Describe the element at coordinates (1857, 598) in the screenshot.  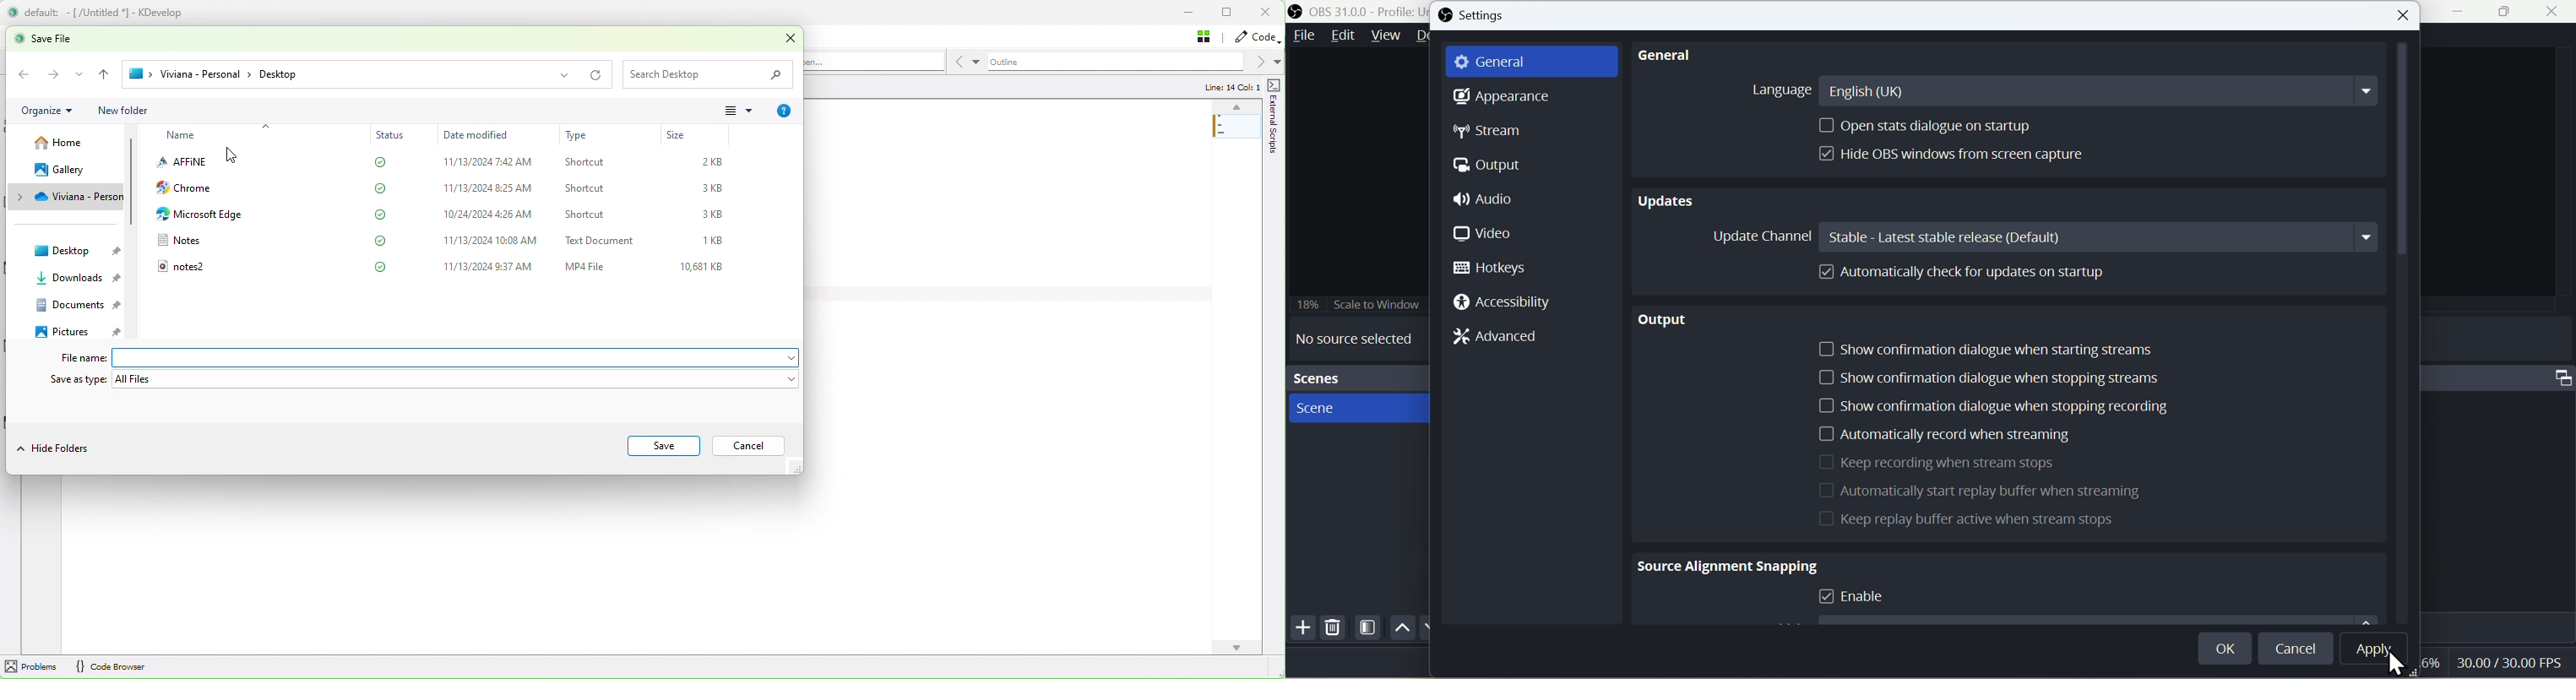
I see `Enable` at that location.